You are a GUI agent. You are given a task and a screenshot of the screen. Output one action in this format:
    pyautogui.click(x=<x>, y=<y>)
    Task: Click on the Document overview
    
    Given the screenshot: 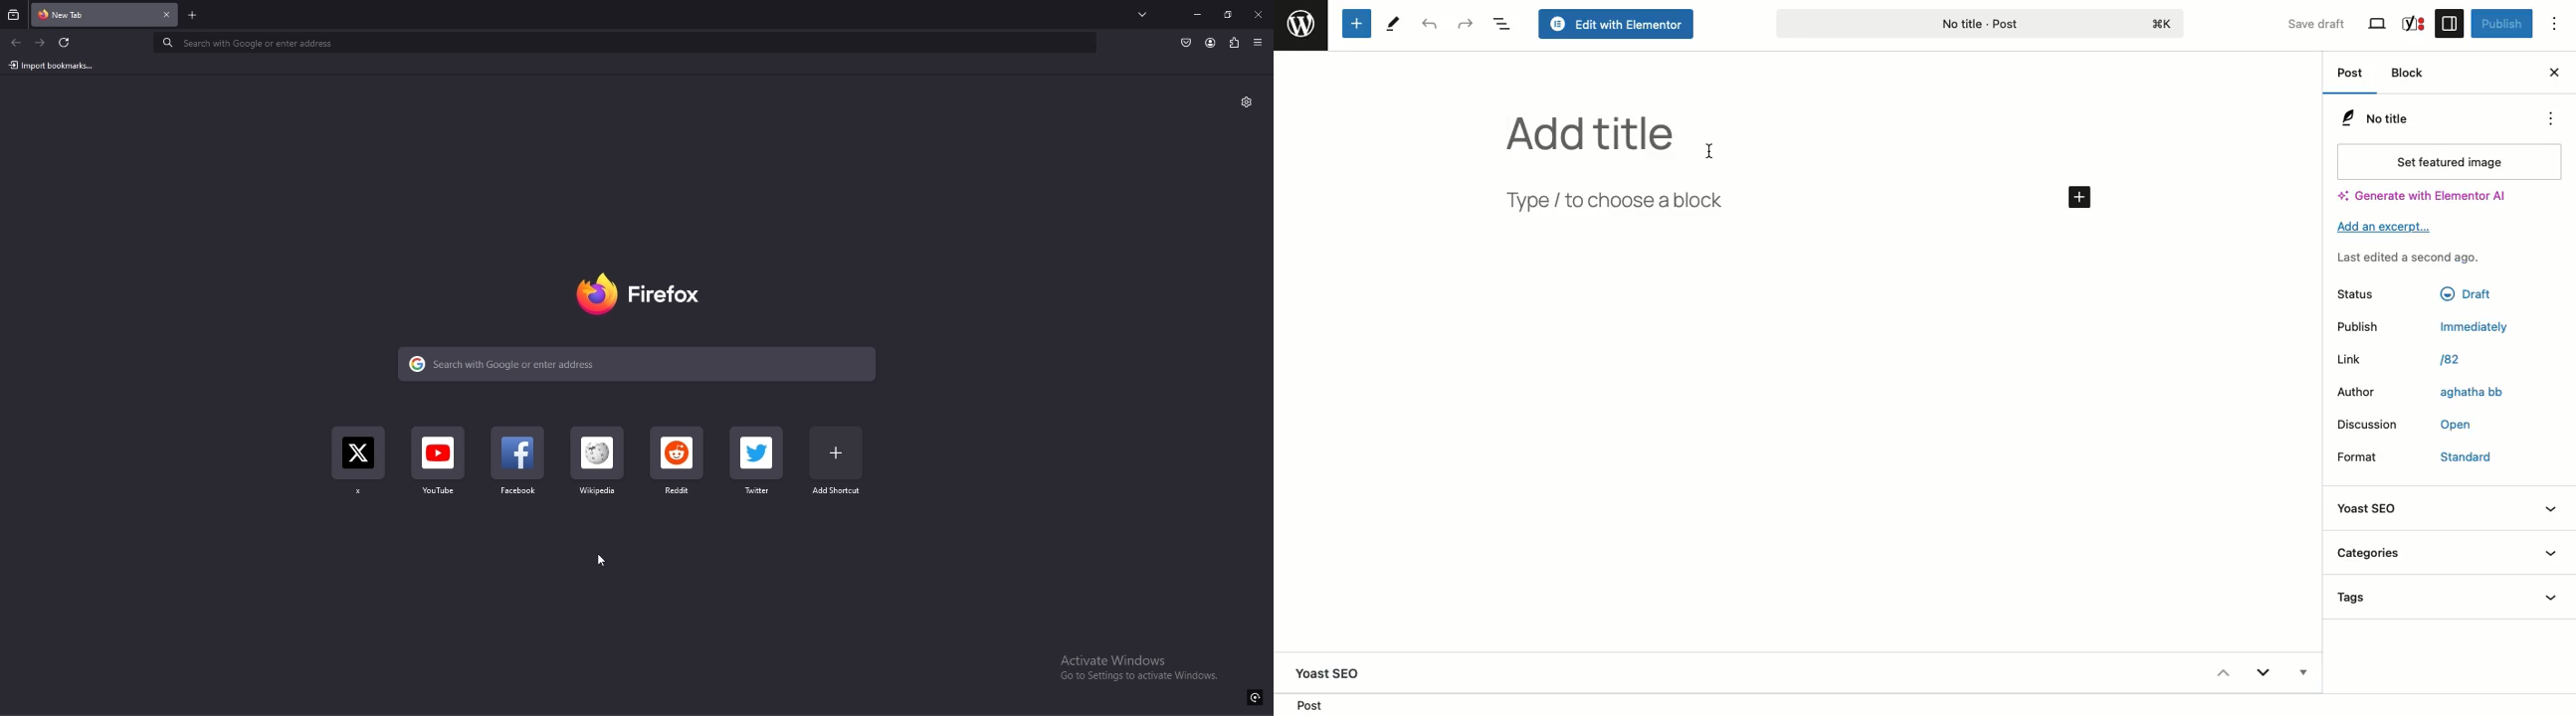 What is the action you would take?
    pyautogui.click(x=1502, y=25)
    